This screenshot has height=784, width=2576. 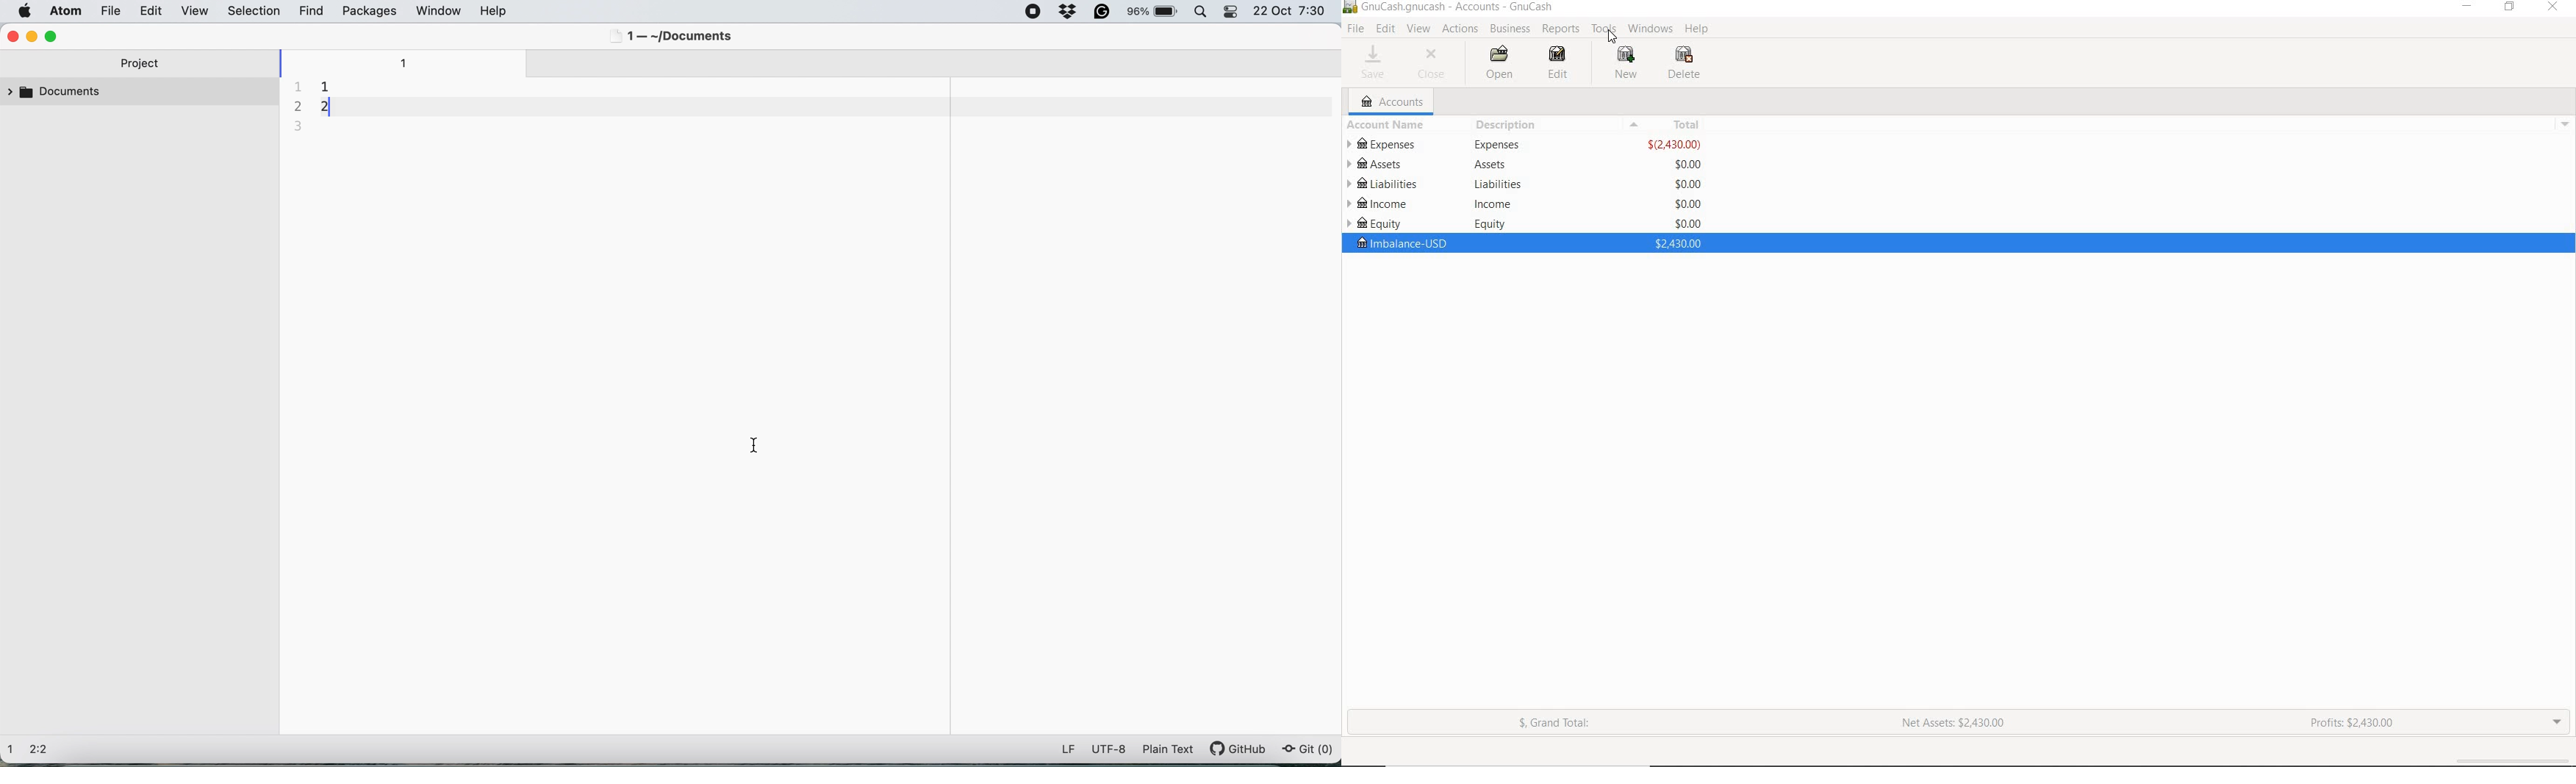 What do you see at coordinates (13, 751) in the screenshot?
I see `1` at bounding box center [13, 751].